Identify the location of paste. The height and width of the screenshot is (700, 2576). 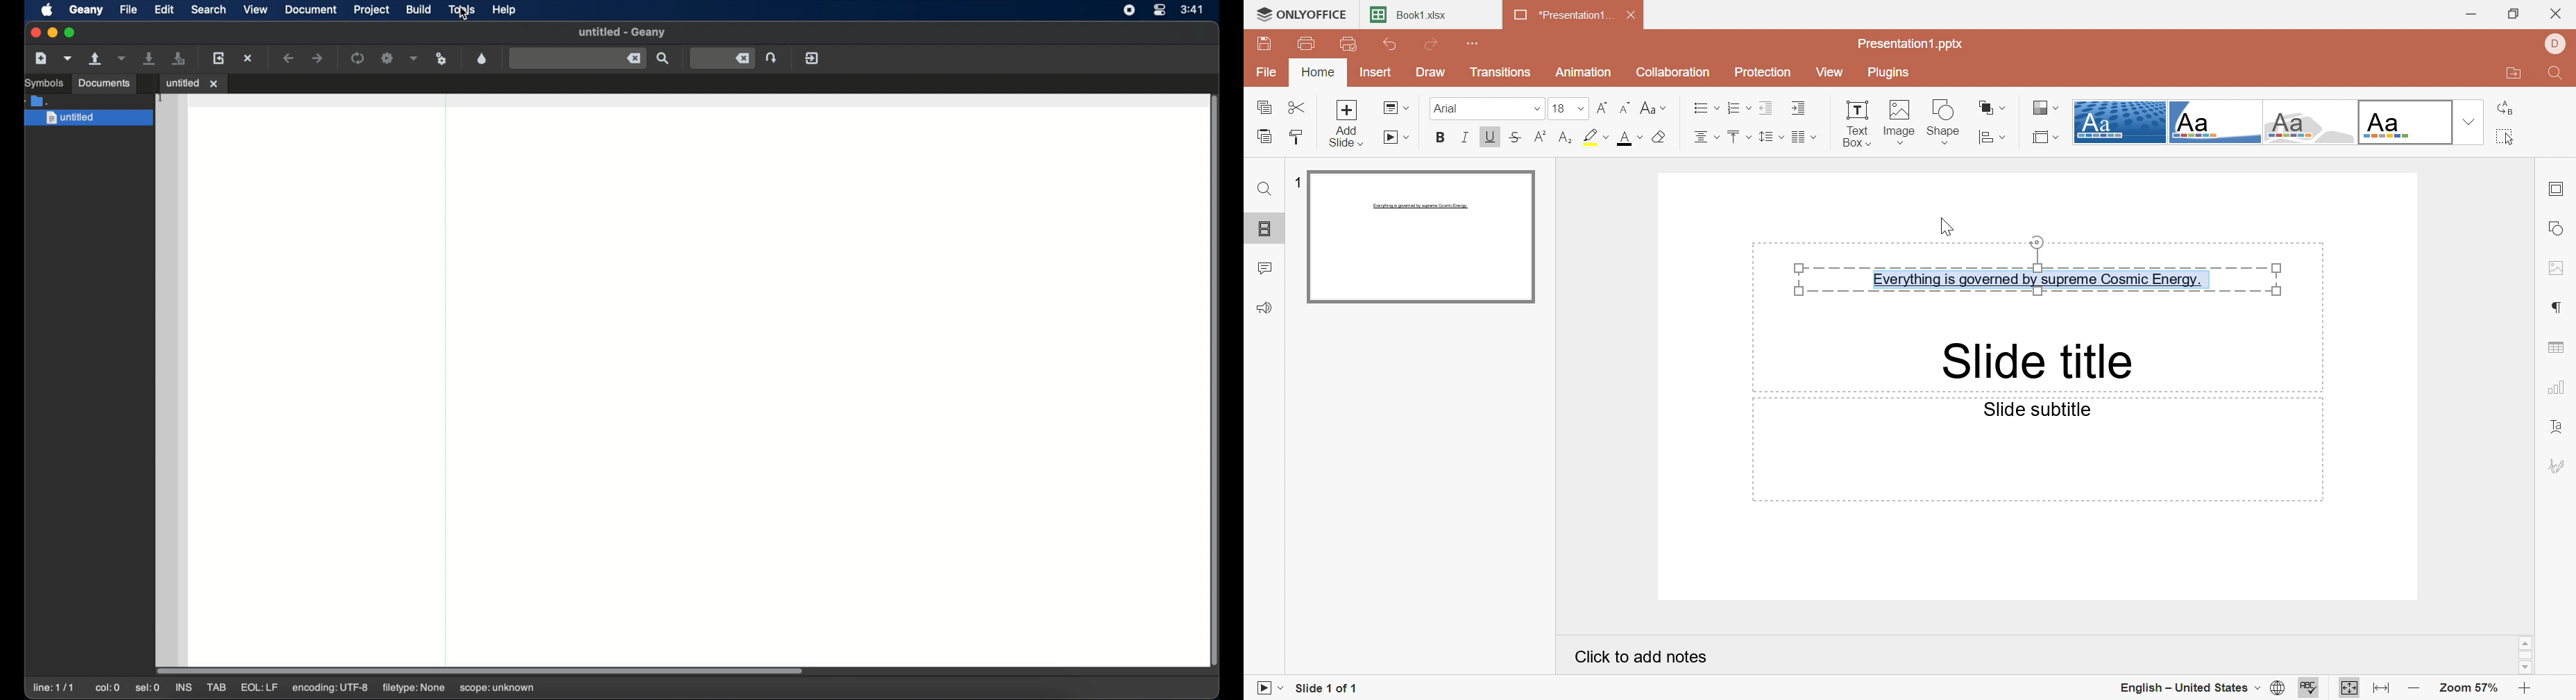
(1265, 135).